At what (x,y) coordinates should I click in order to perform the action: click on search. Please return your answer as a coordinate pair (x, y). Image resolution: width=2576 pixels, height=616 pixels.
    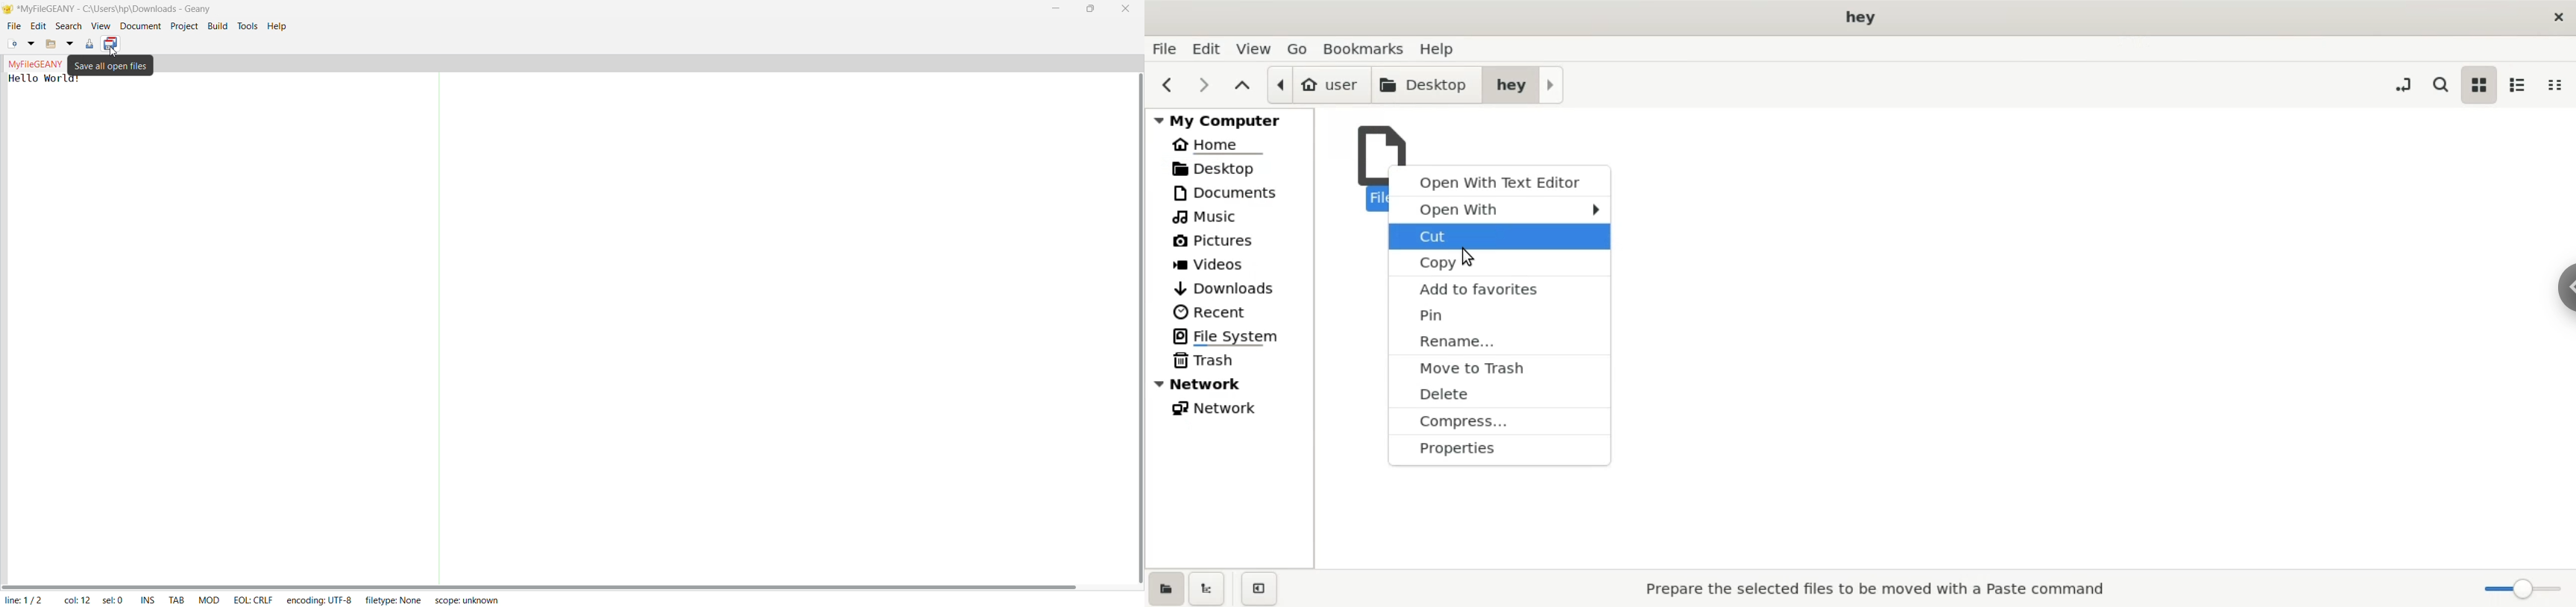
    Looking at the image, I should click on (2439, 84).